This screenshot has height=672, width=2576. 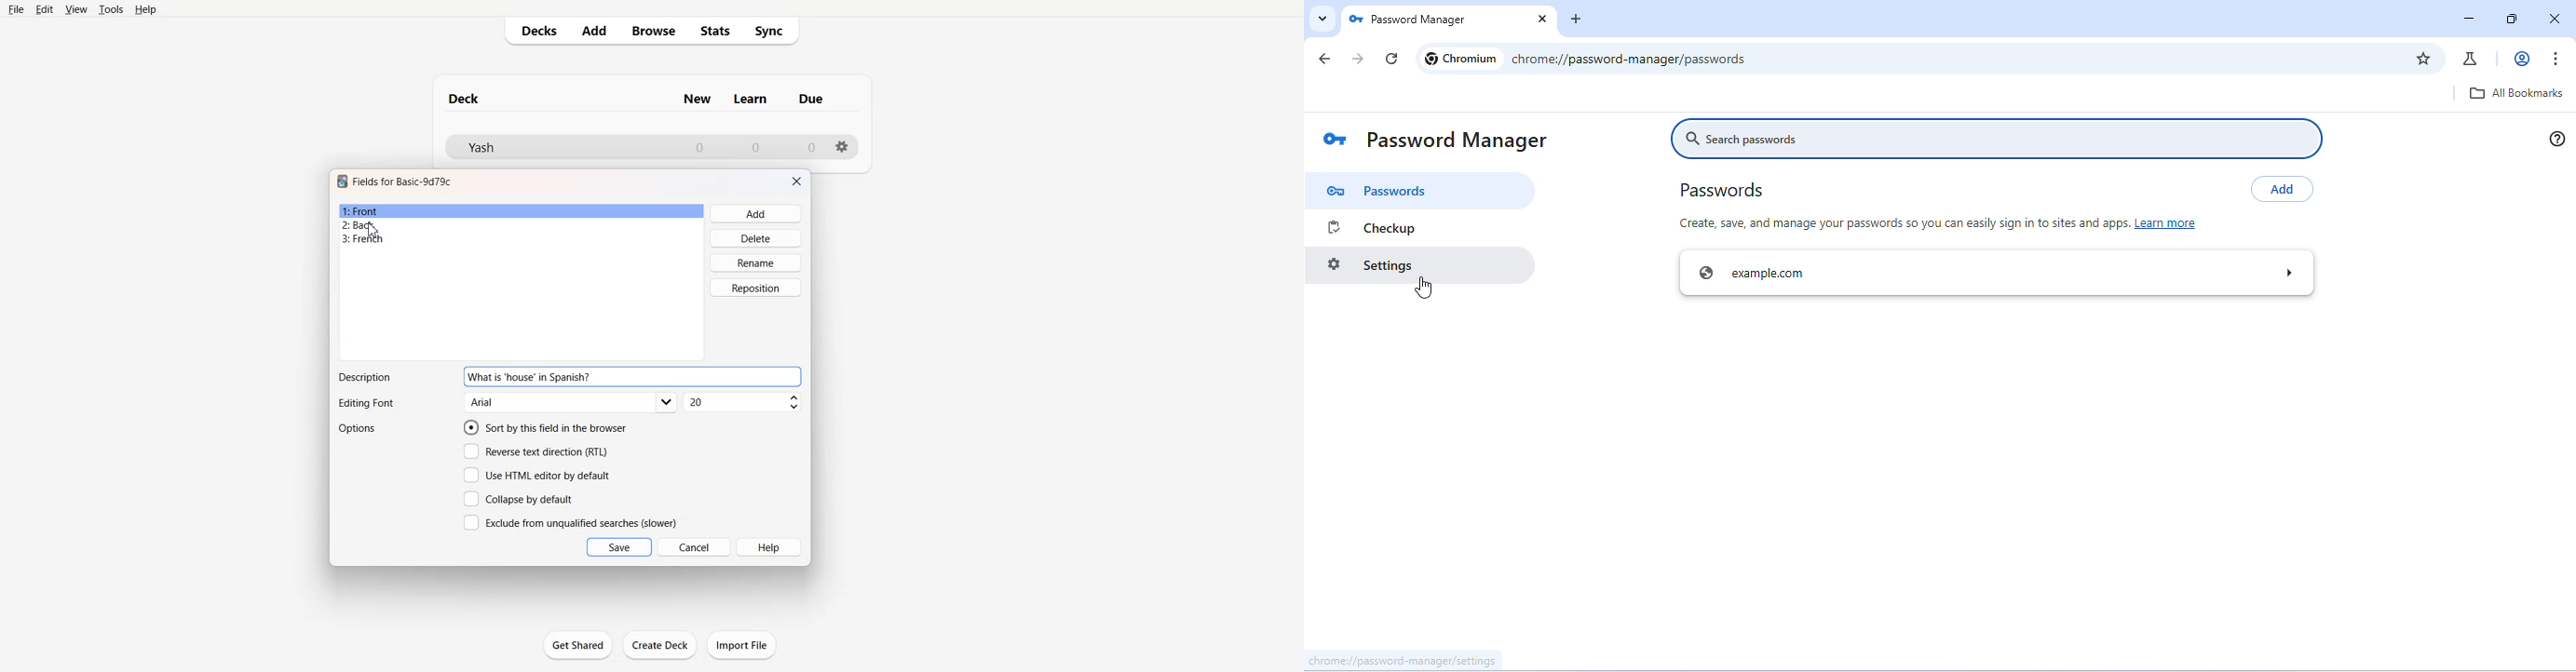 I want to click on close tab, so click(x=1540, y=19).